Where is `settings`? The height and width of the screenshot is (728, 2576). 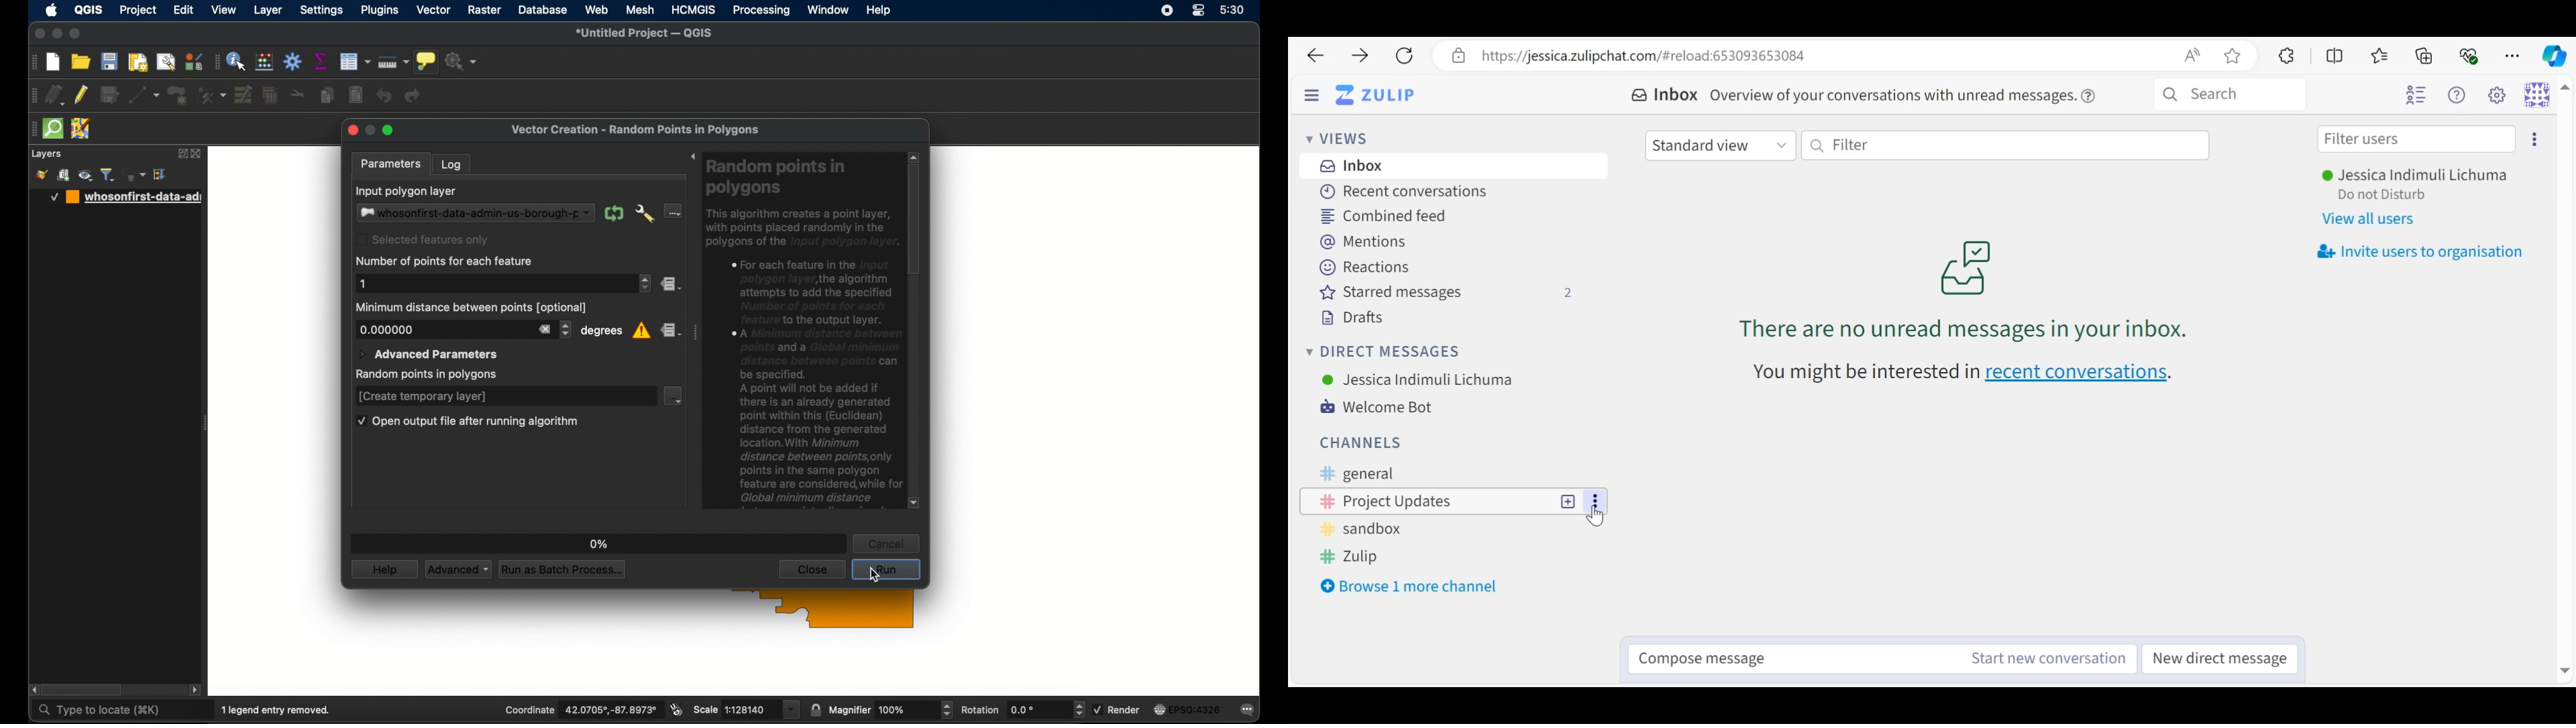
settings is located at coordinates (323, 10).